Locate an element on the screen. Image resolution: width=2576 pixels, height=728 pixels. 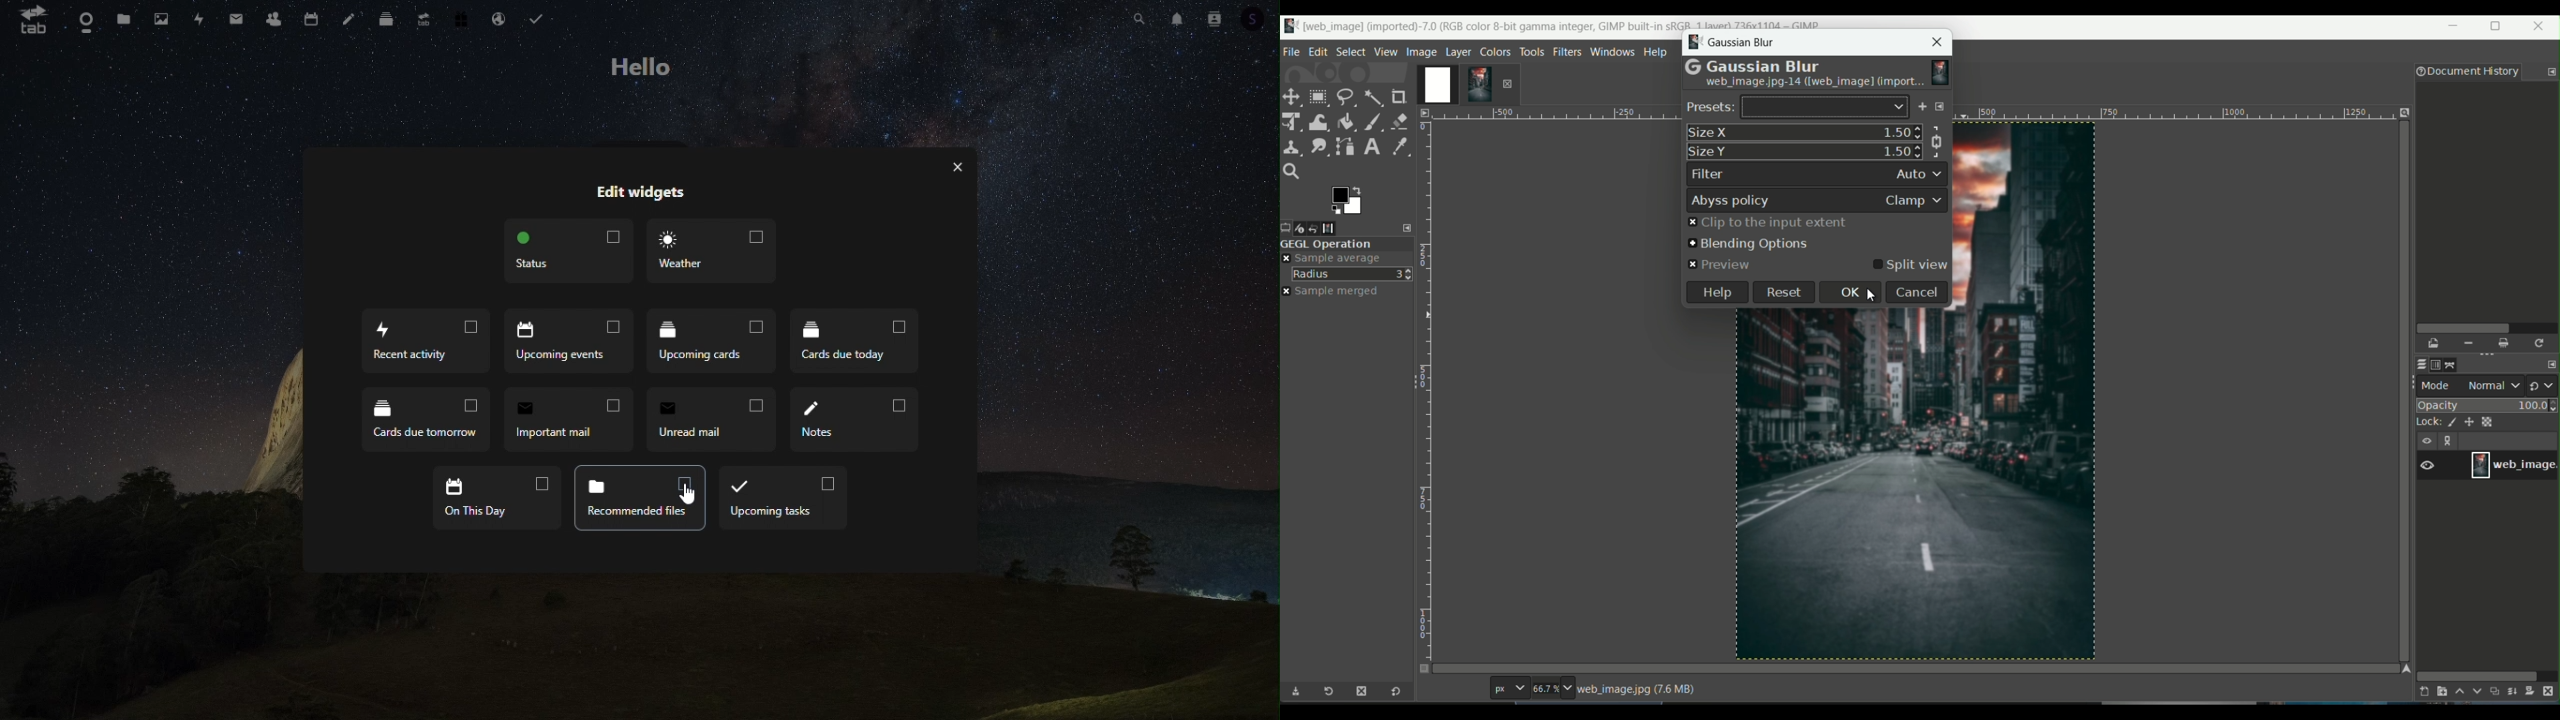
delete tool preset is located at coordinates (1361, 691).